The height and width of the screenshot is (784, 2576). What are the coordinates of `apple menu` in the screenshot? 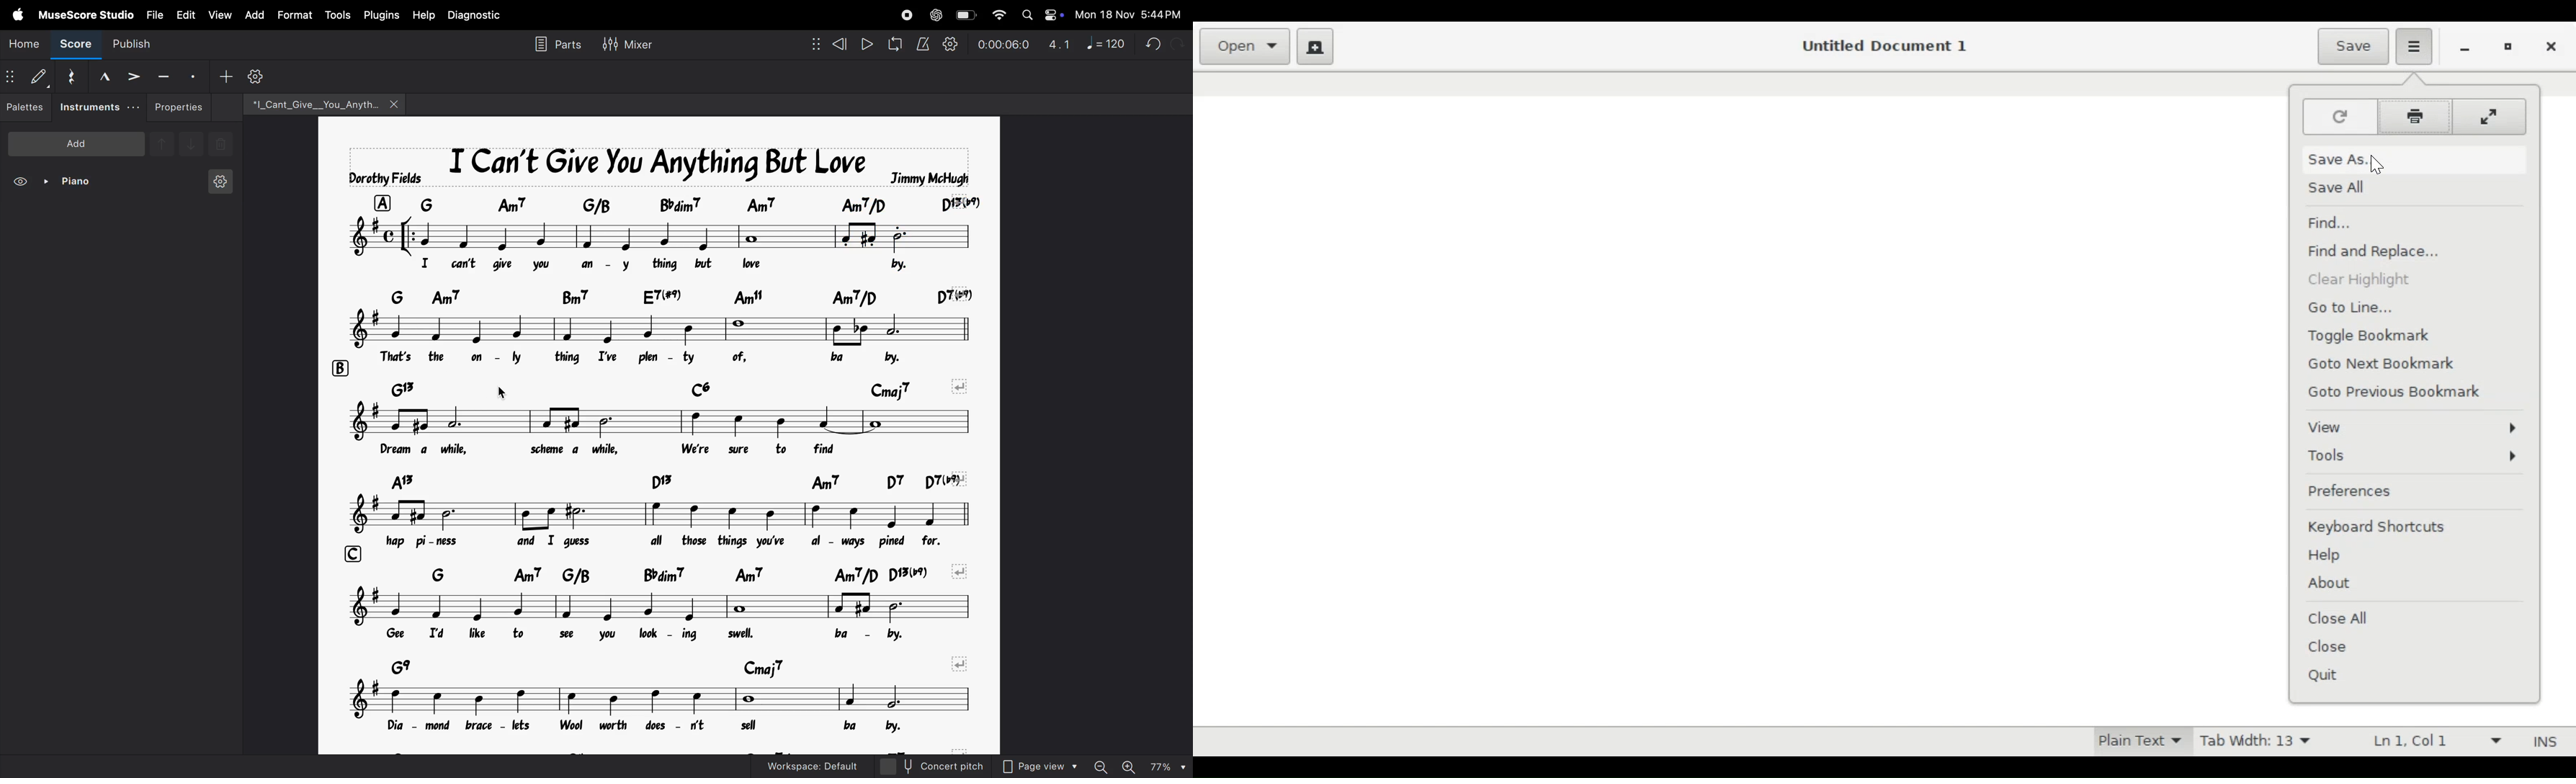 It's located at (17, 15).